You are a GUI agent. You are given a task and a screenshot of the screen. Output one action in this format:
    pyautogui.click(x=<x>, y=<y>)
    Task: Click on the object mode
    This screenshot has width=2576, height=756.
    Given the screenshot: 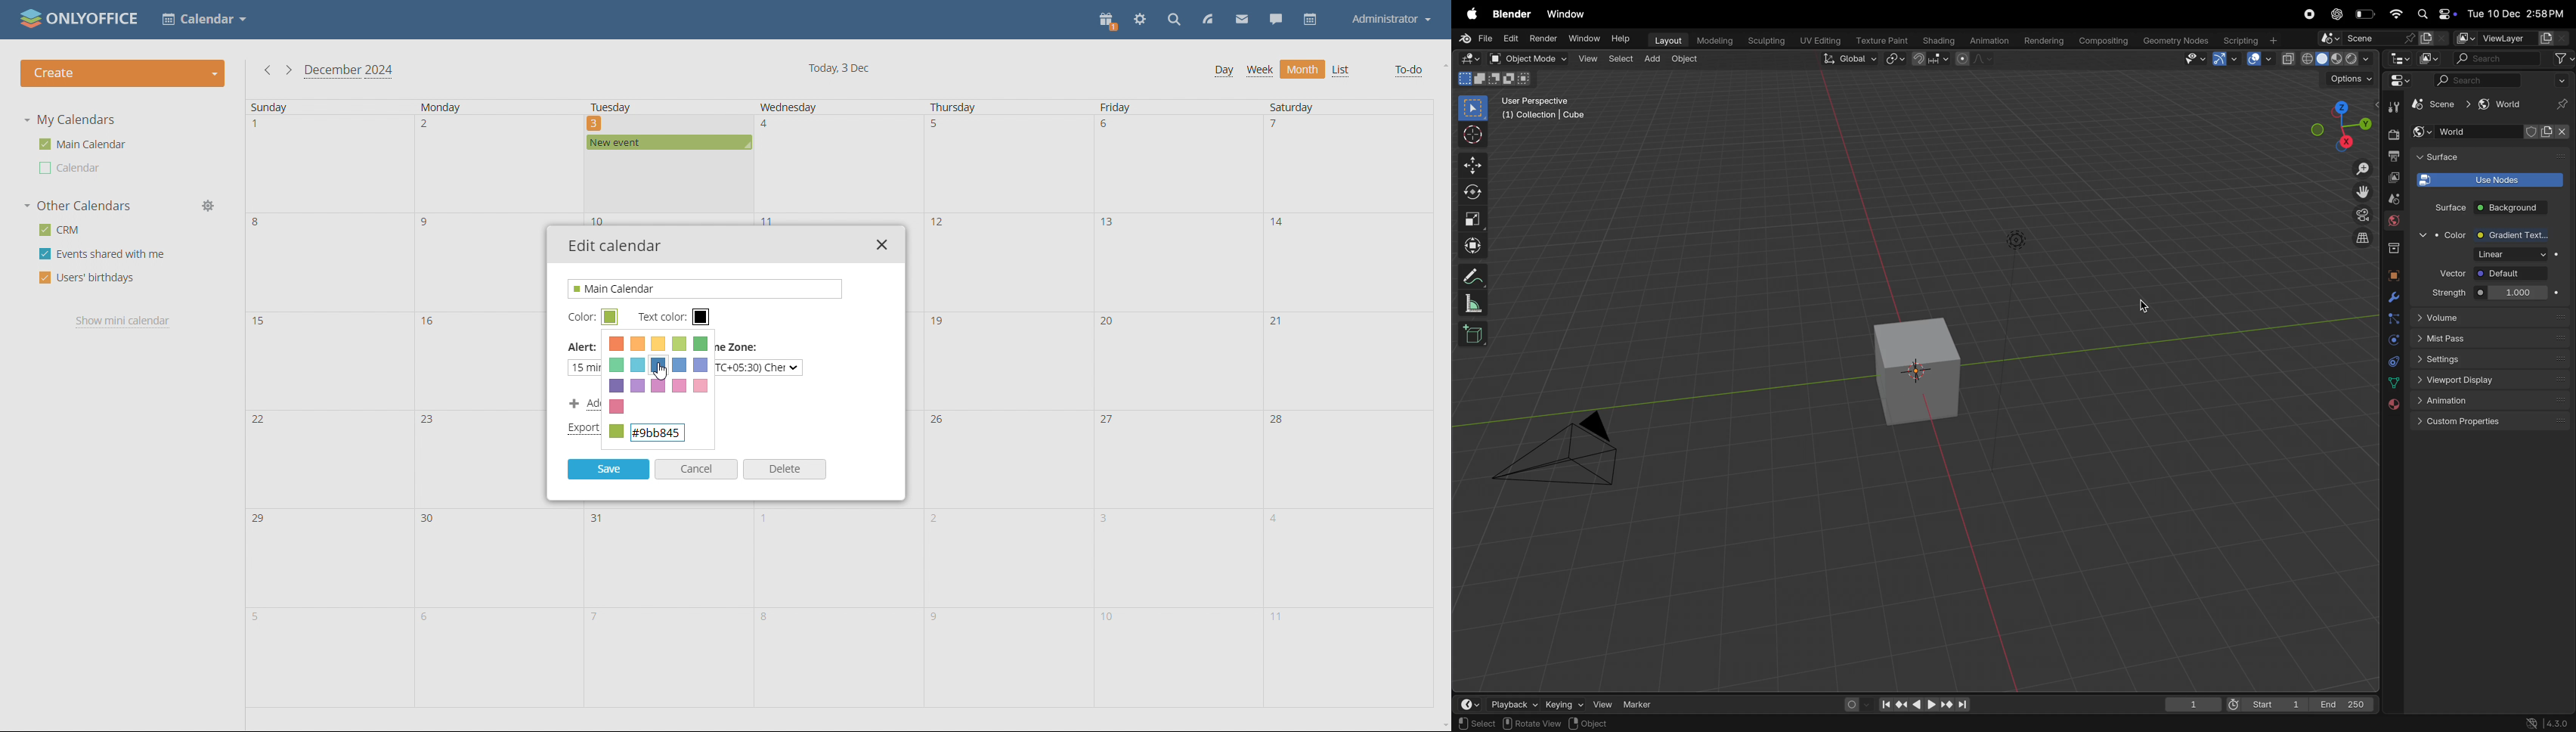 What is the action you would take?
    pyautogui.click(x=1527, y=59)
    